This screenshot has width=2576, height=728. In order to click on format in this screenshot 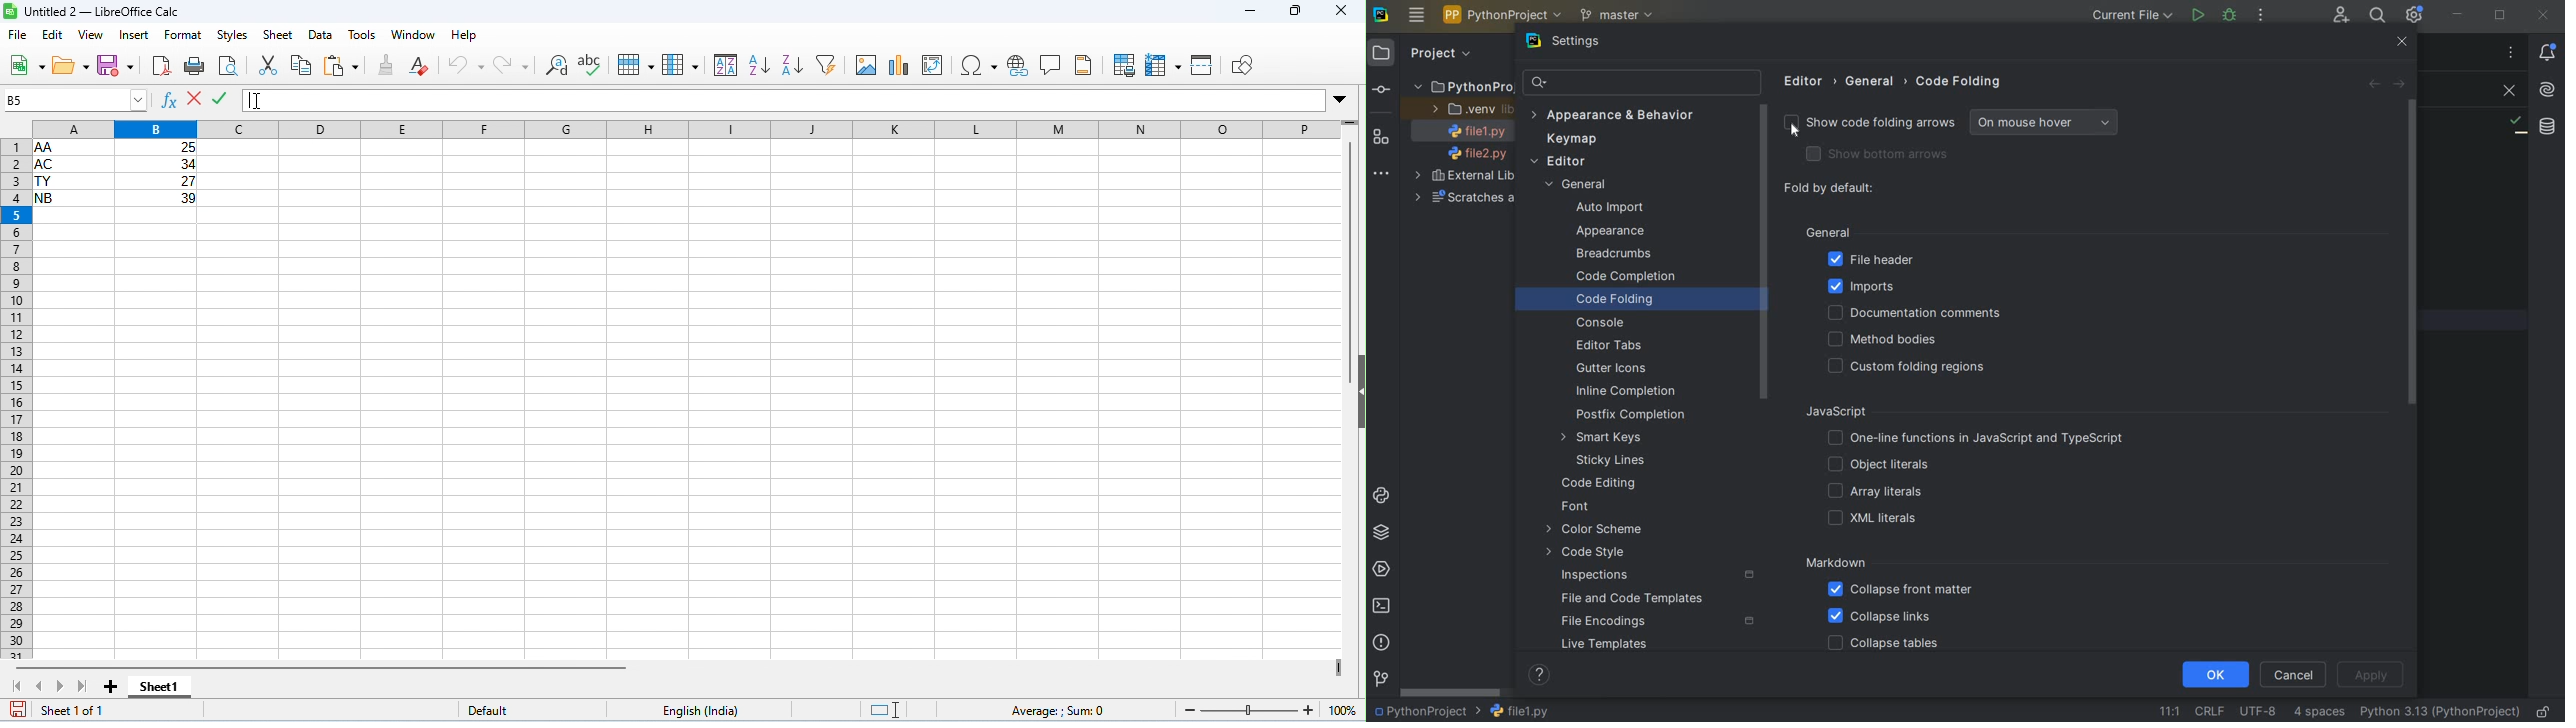, I will do `click(184, 35)`.